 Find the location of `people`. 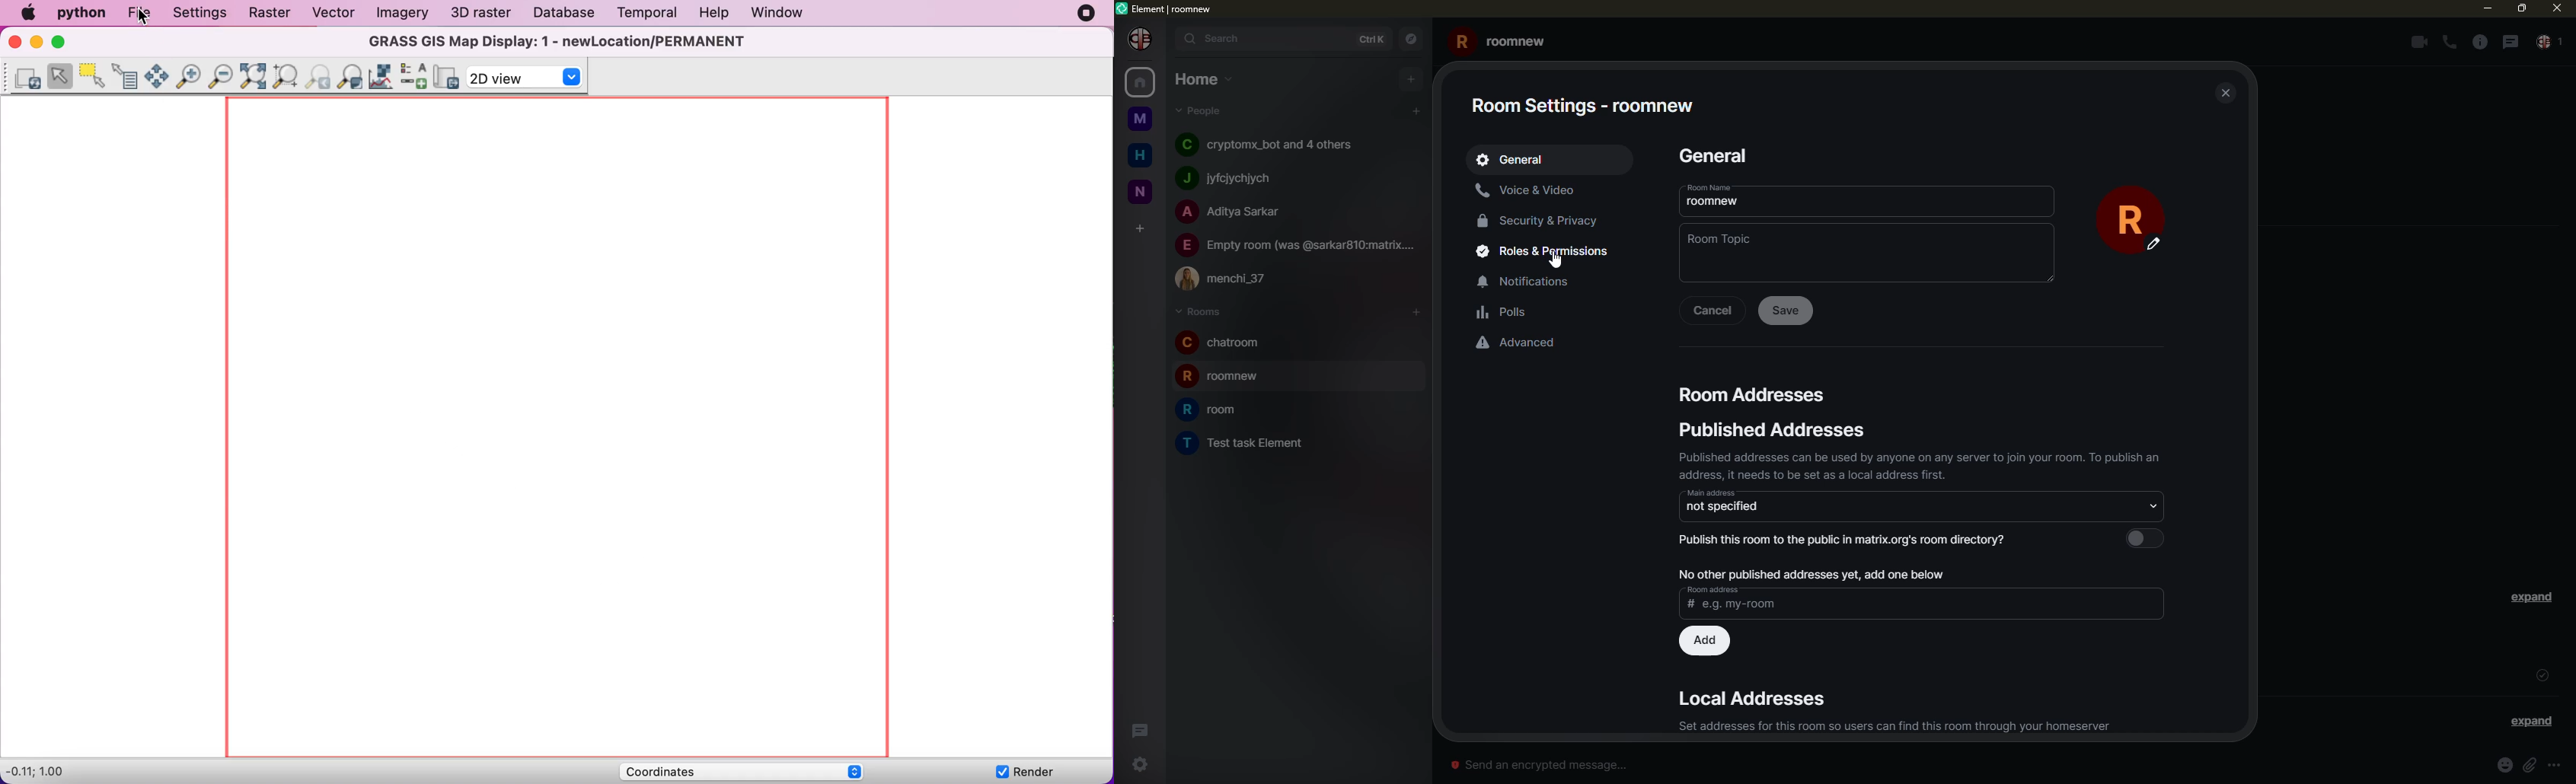

people is located at coordinates (1298, 244).